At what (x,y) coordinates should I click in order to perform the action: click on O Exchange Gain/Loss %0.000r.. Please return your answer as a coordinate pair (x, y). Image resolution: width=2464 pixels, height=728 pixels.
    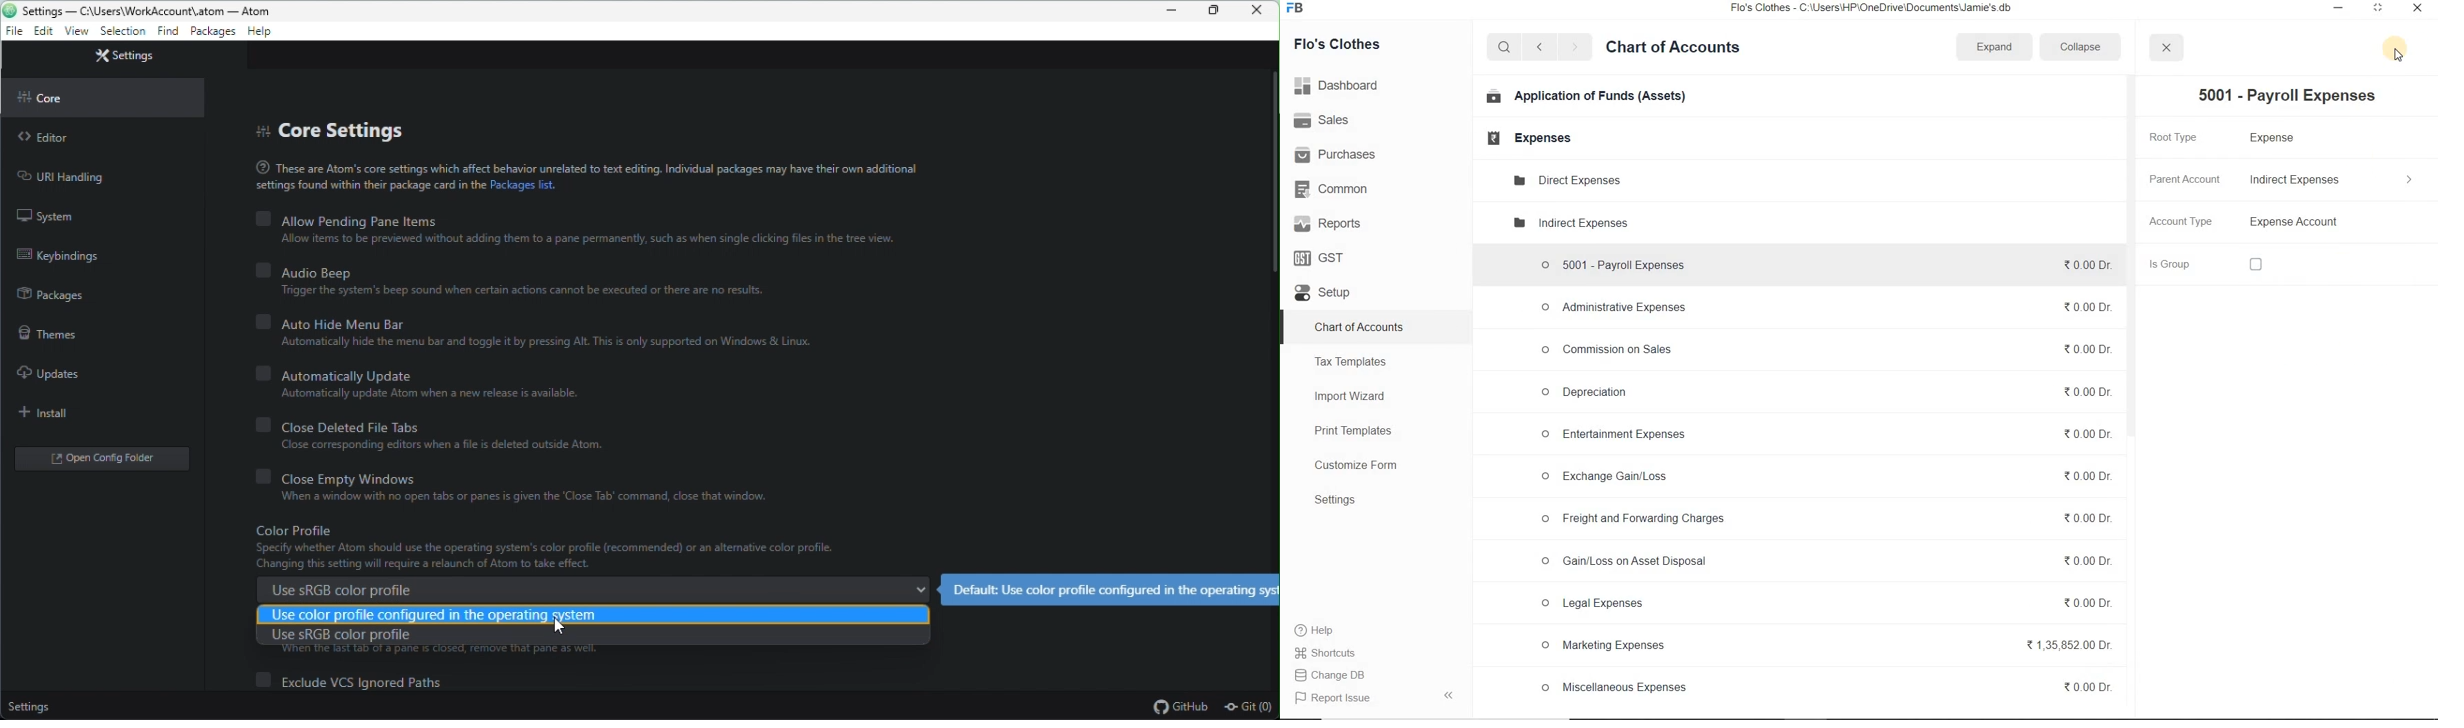
    Looking at the image, I should click on (1822, 477).